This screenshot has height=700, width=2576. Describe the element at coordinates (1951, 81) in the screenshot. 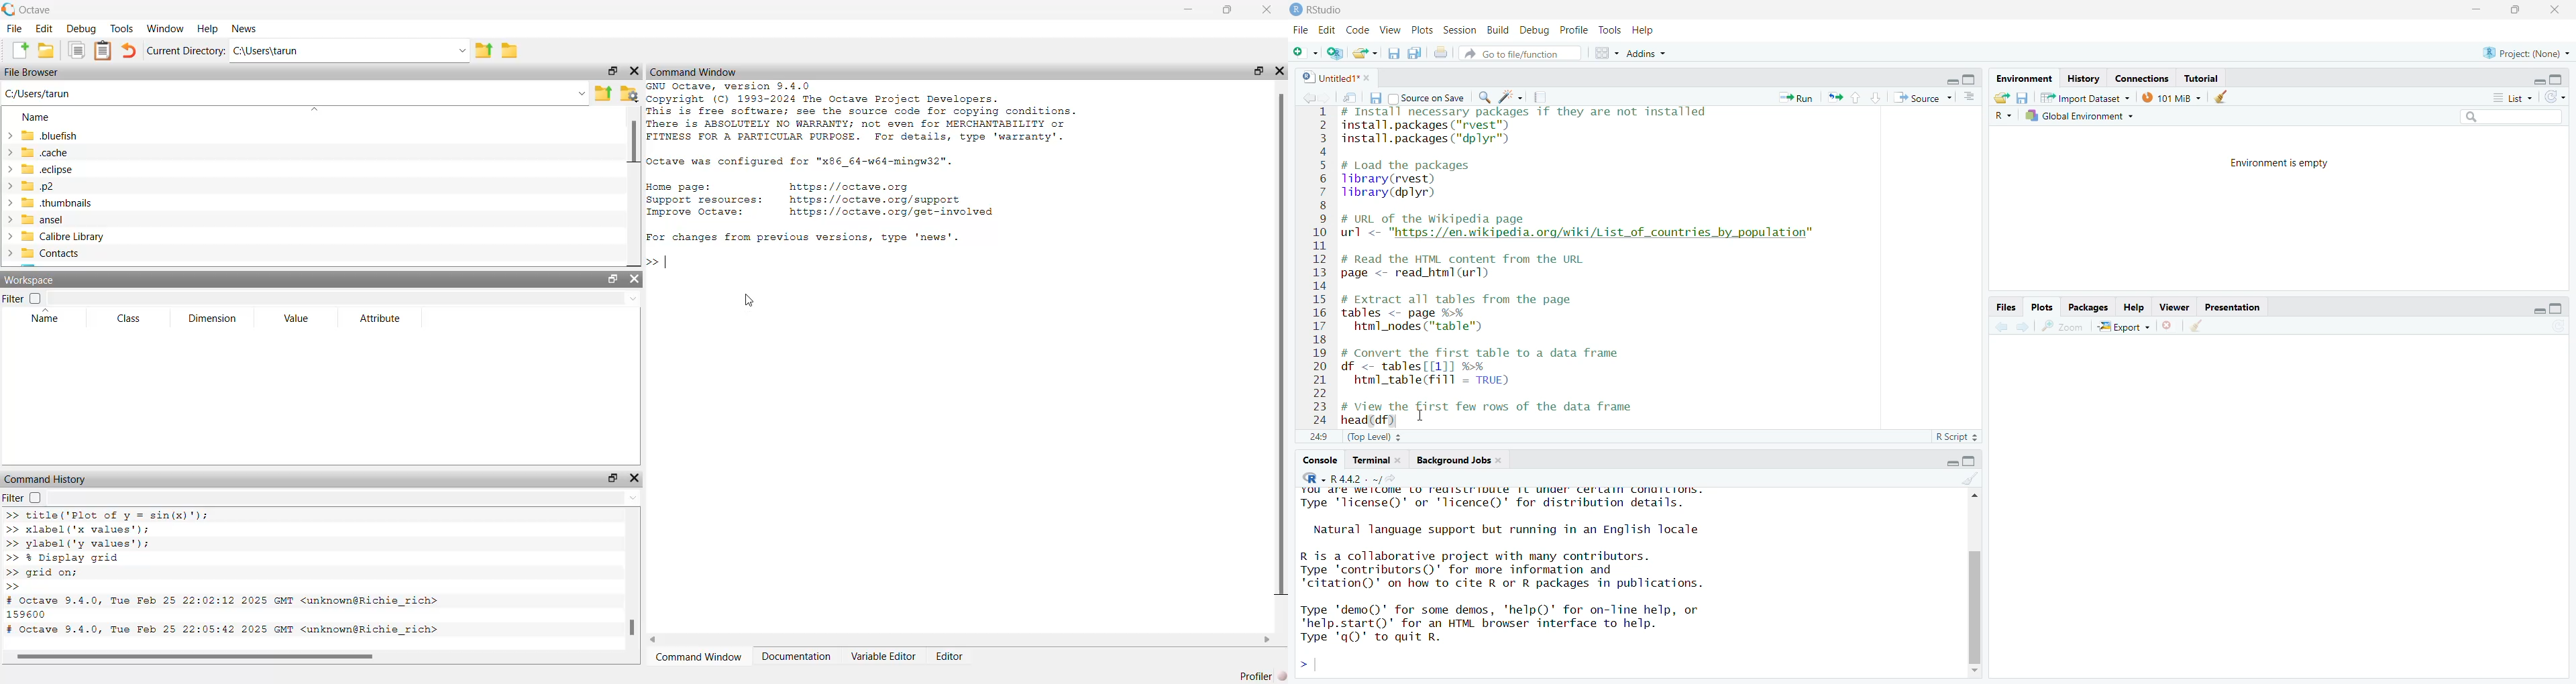

I see `minimize` at that location.